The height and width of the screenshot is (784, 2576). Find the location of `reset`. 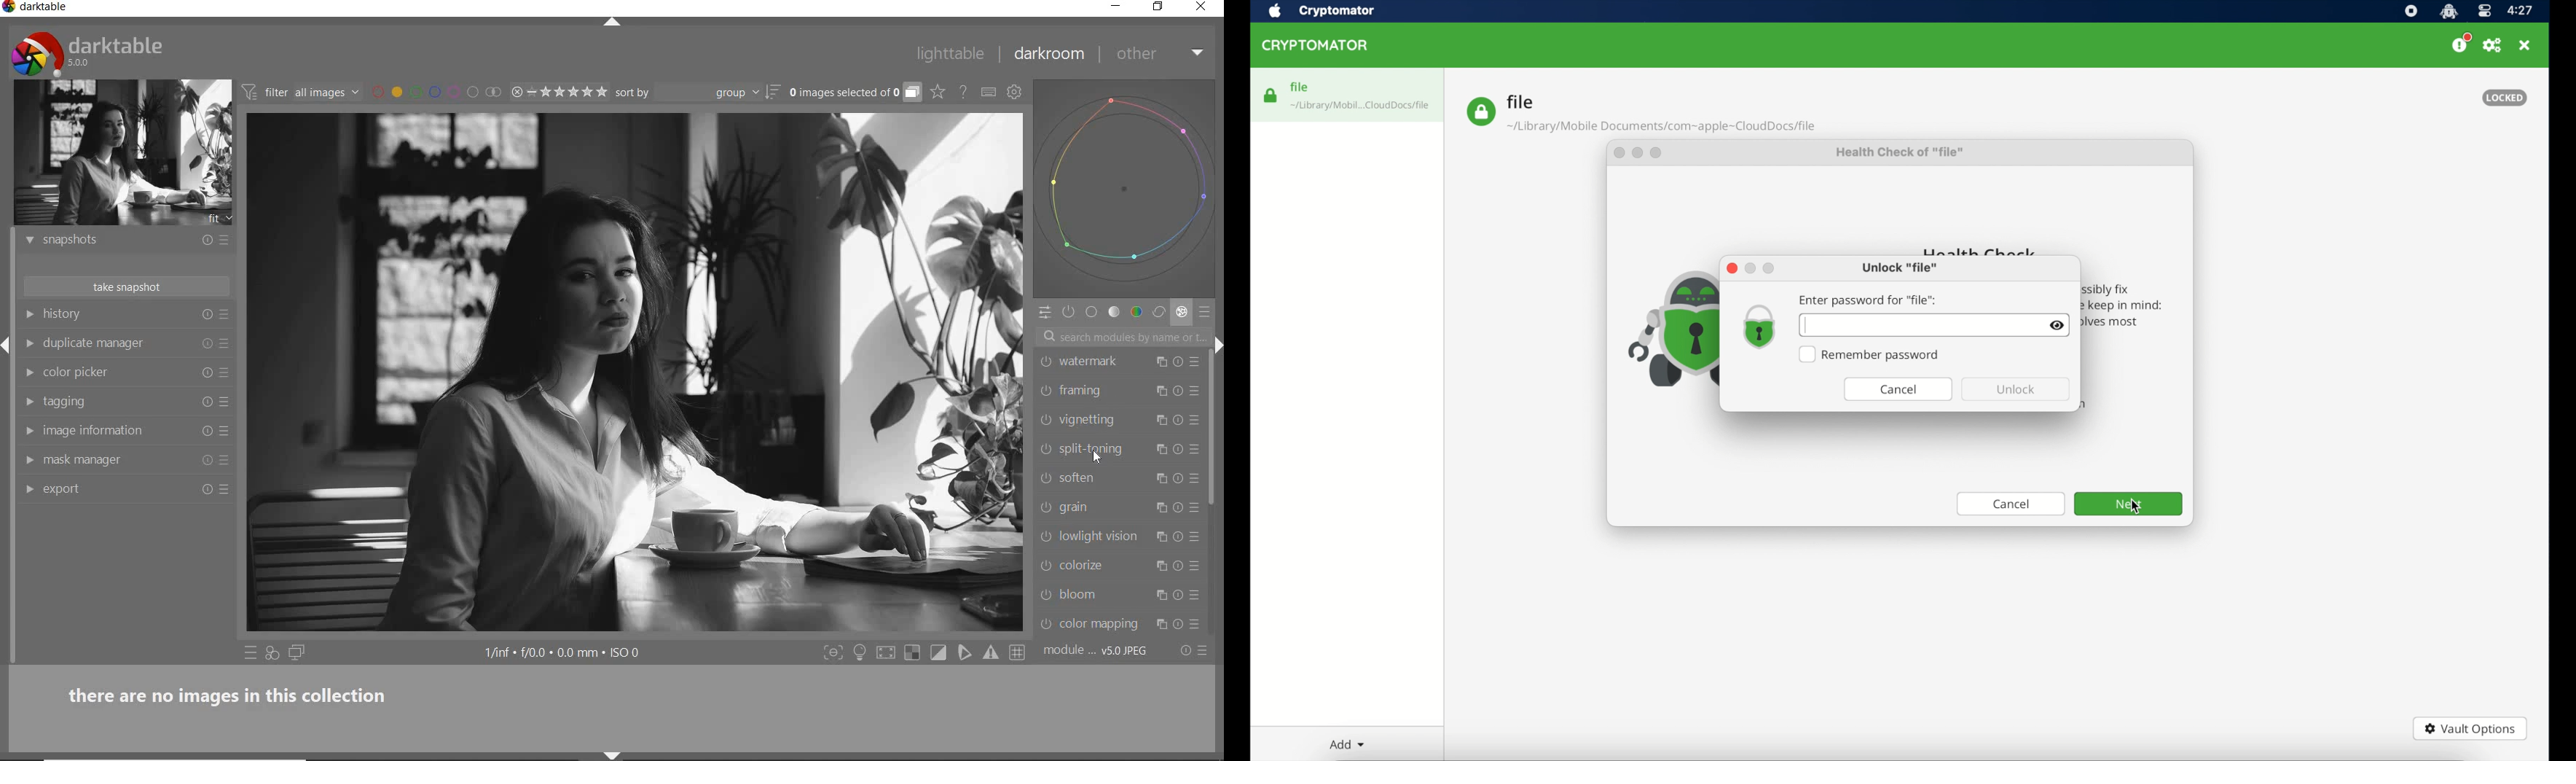

reset is located at coordinates (205, 491).